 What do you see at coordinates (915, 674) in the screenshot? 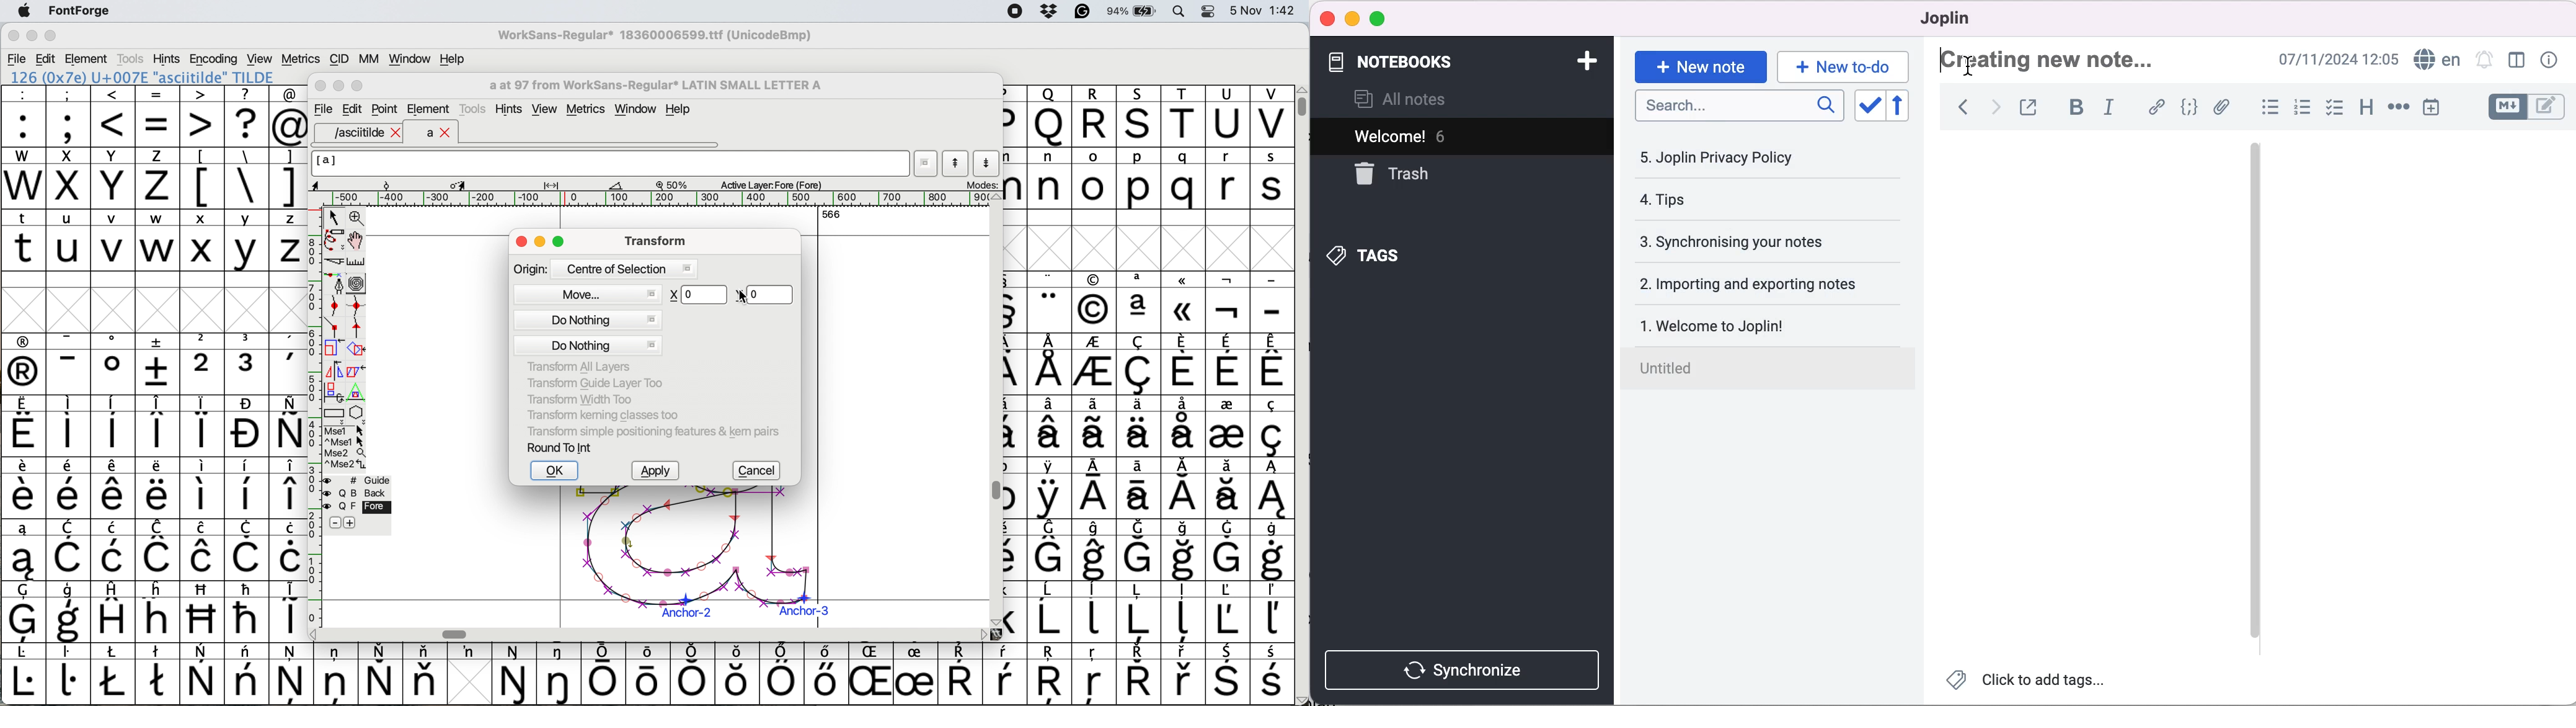
I see `symbol` at bounding box center [915, 674].